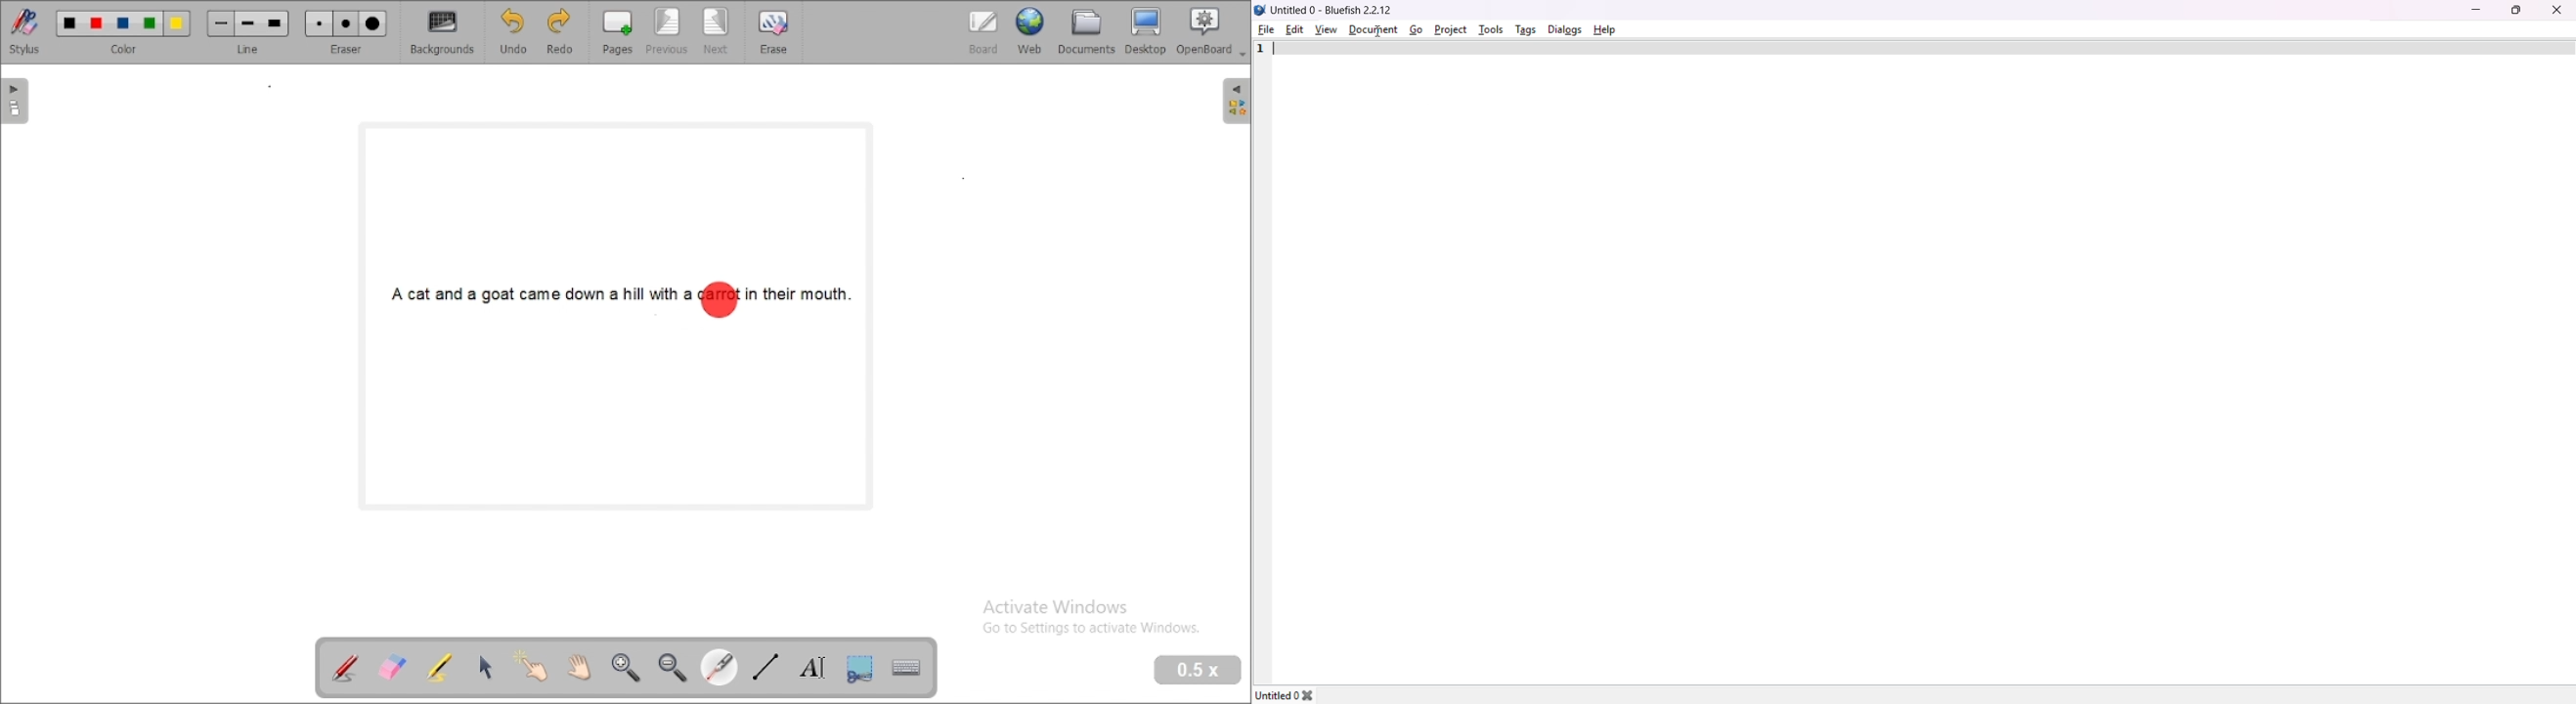 The width and height of the screenshot is (2576, 728). What do you see at coordinates (982, 33) in the screenshot?
I see `board` at bounding box center [982, 33].